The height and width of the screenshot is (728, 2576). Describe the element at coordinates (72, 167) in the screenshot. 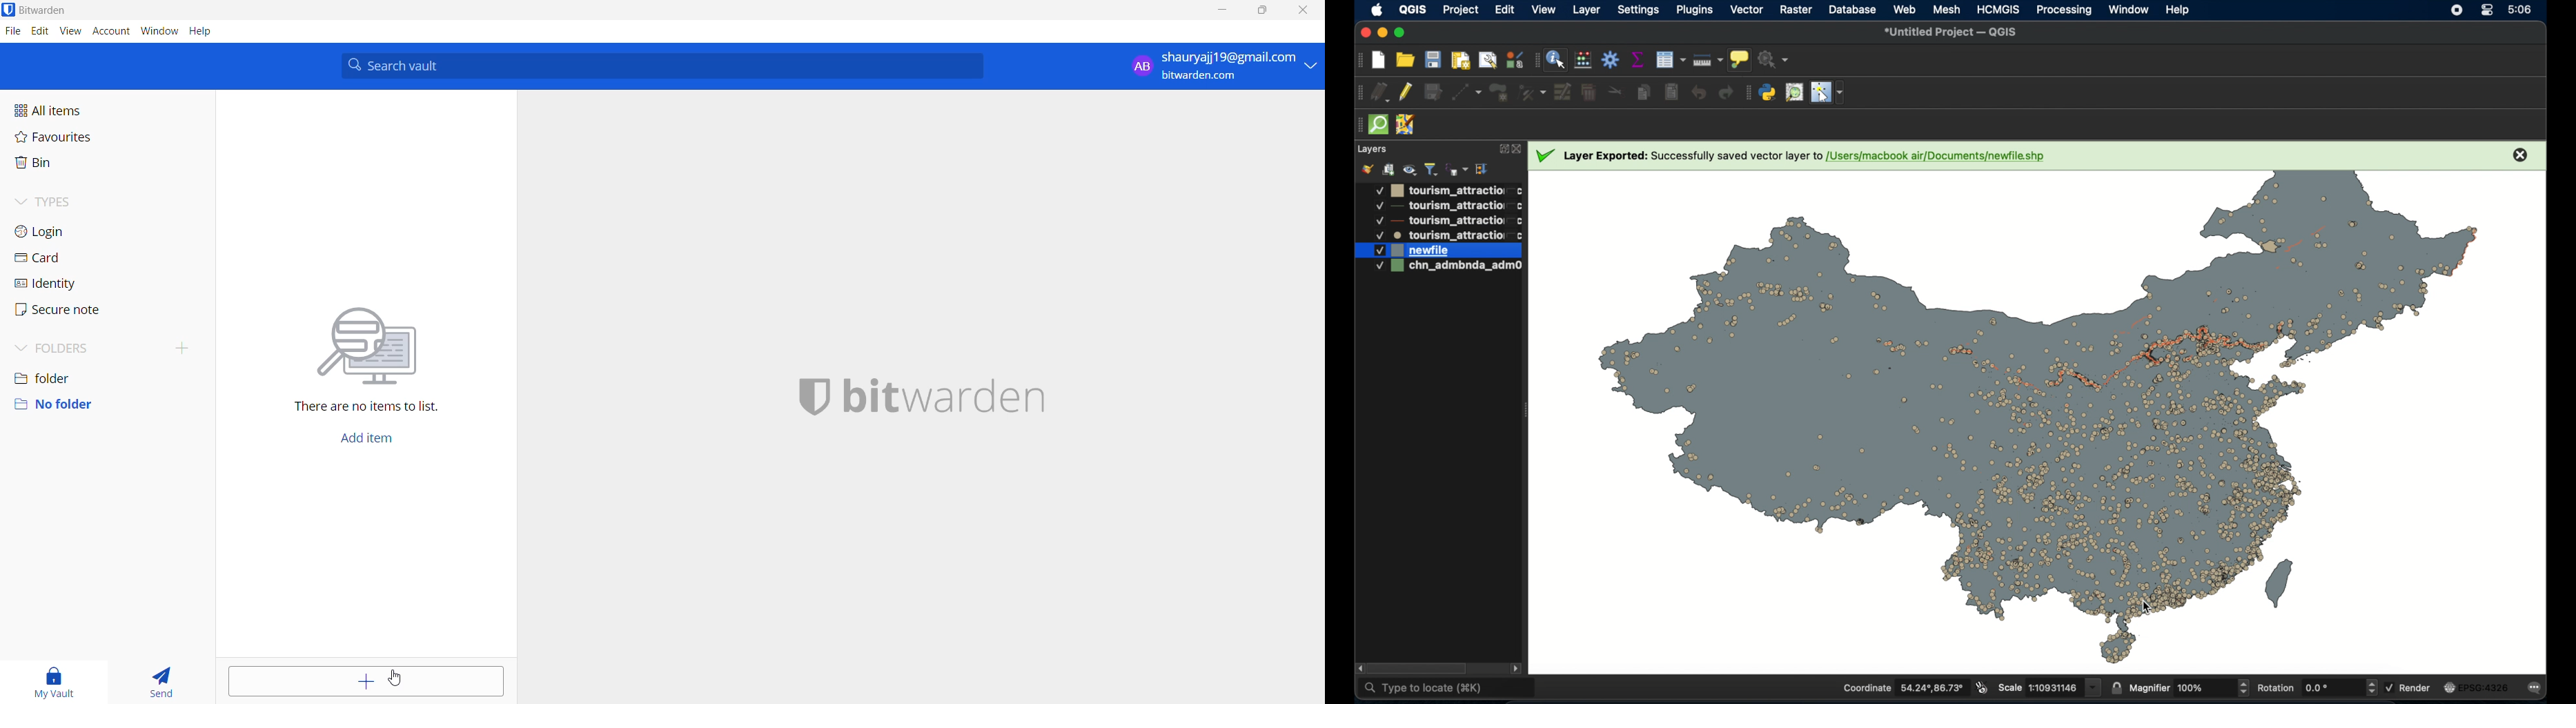

I see `bin` at that location.